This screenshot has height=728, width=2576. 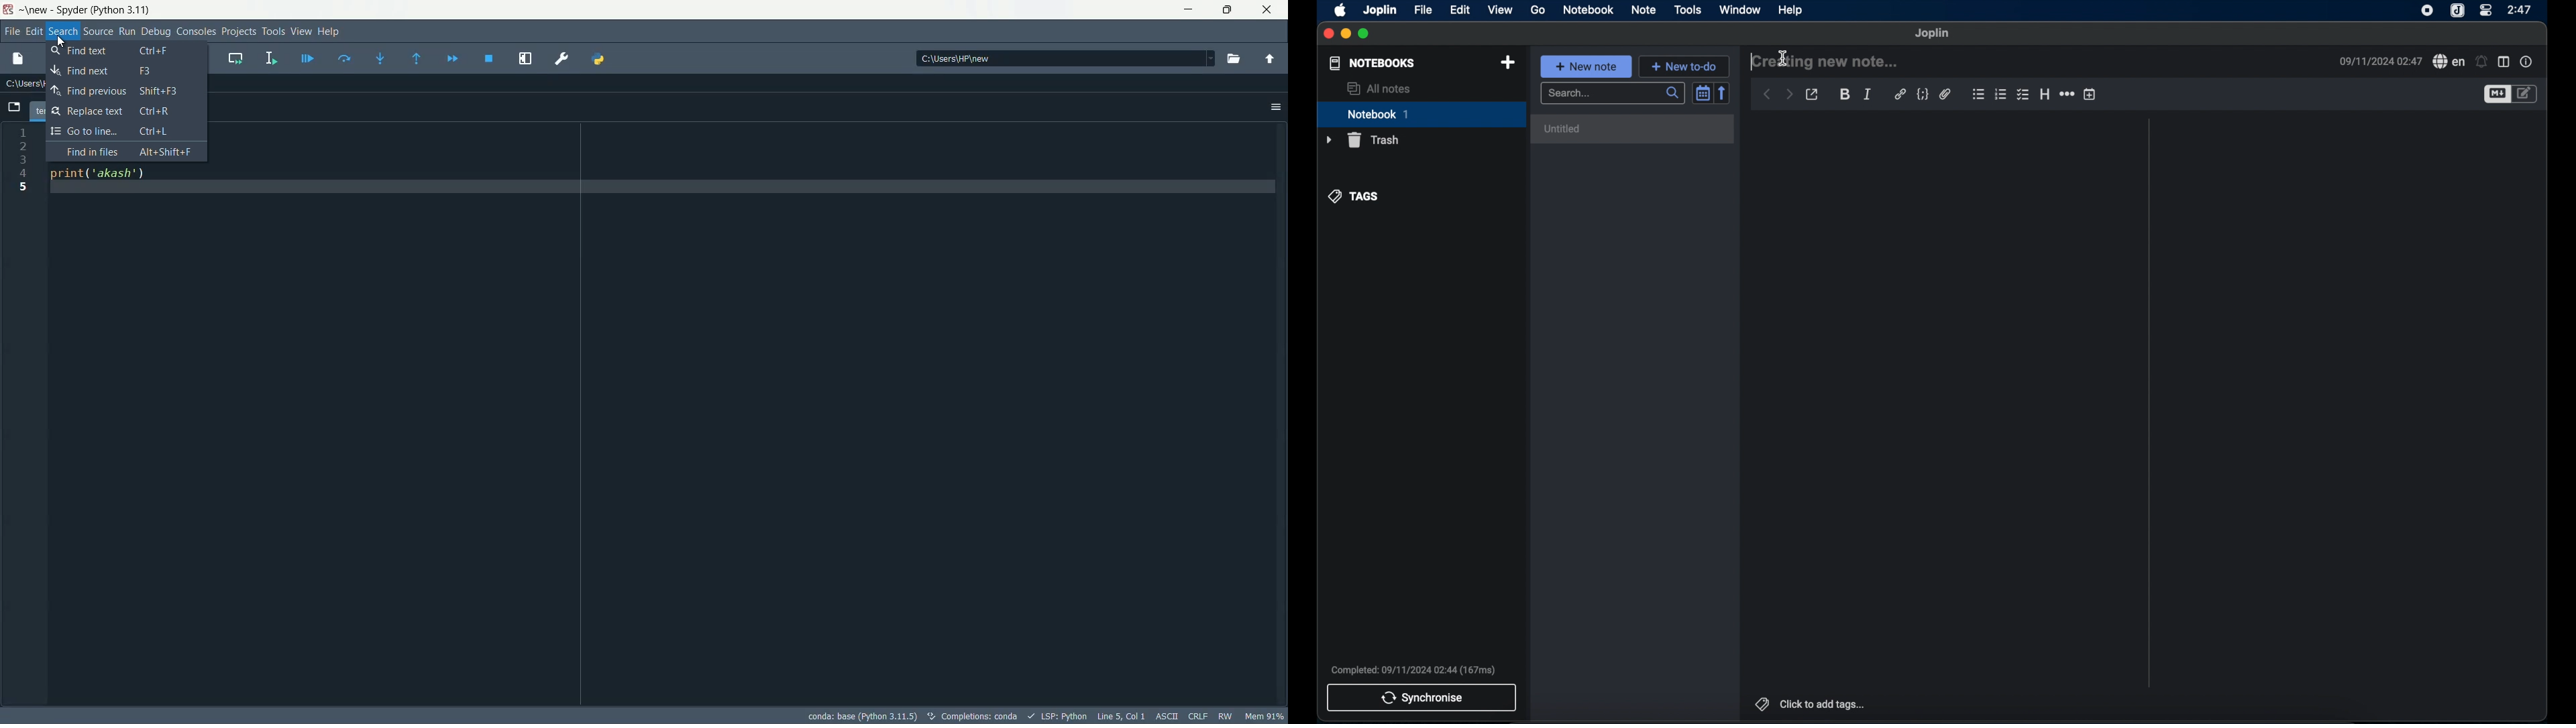 I want to click on Spyder , so click(x=72, y=10).